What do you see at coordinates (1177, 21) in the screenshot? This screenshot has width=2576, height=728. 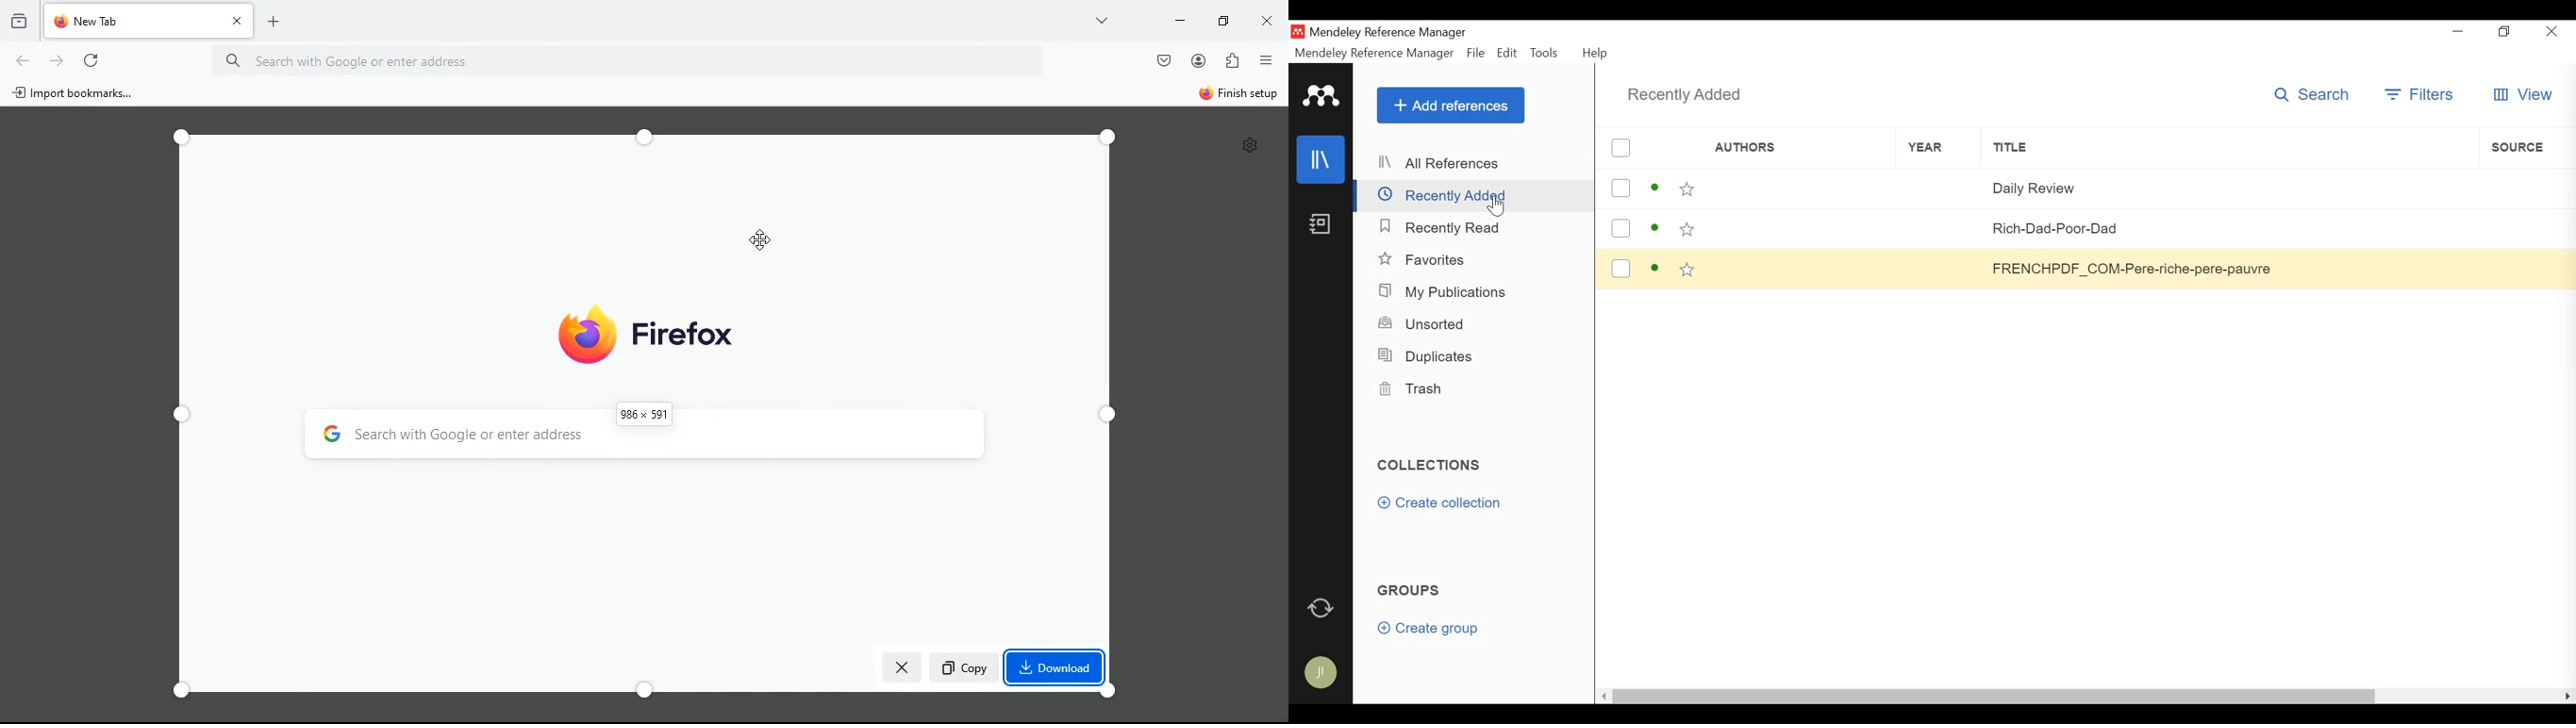 I see `minimize` at bounding box center [1177, 21].